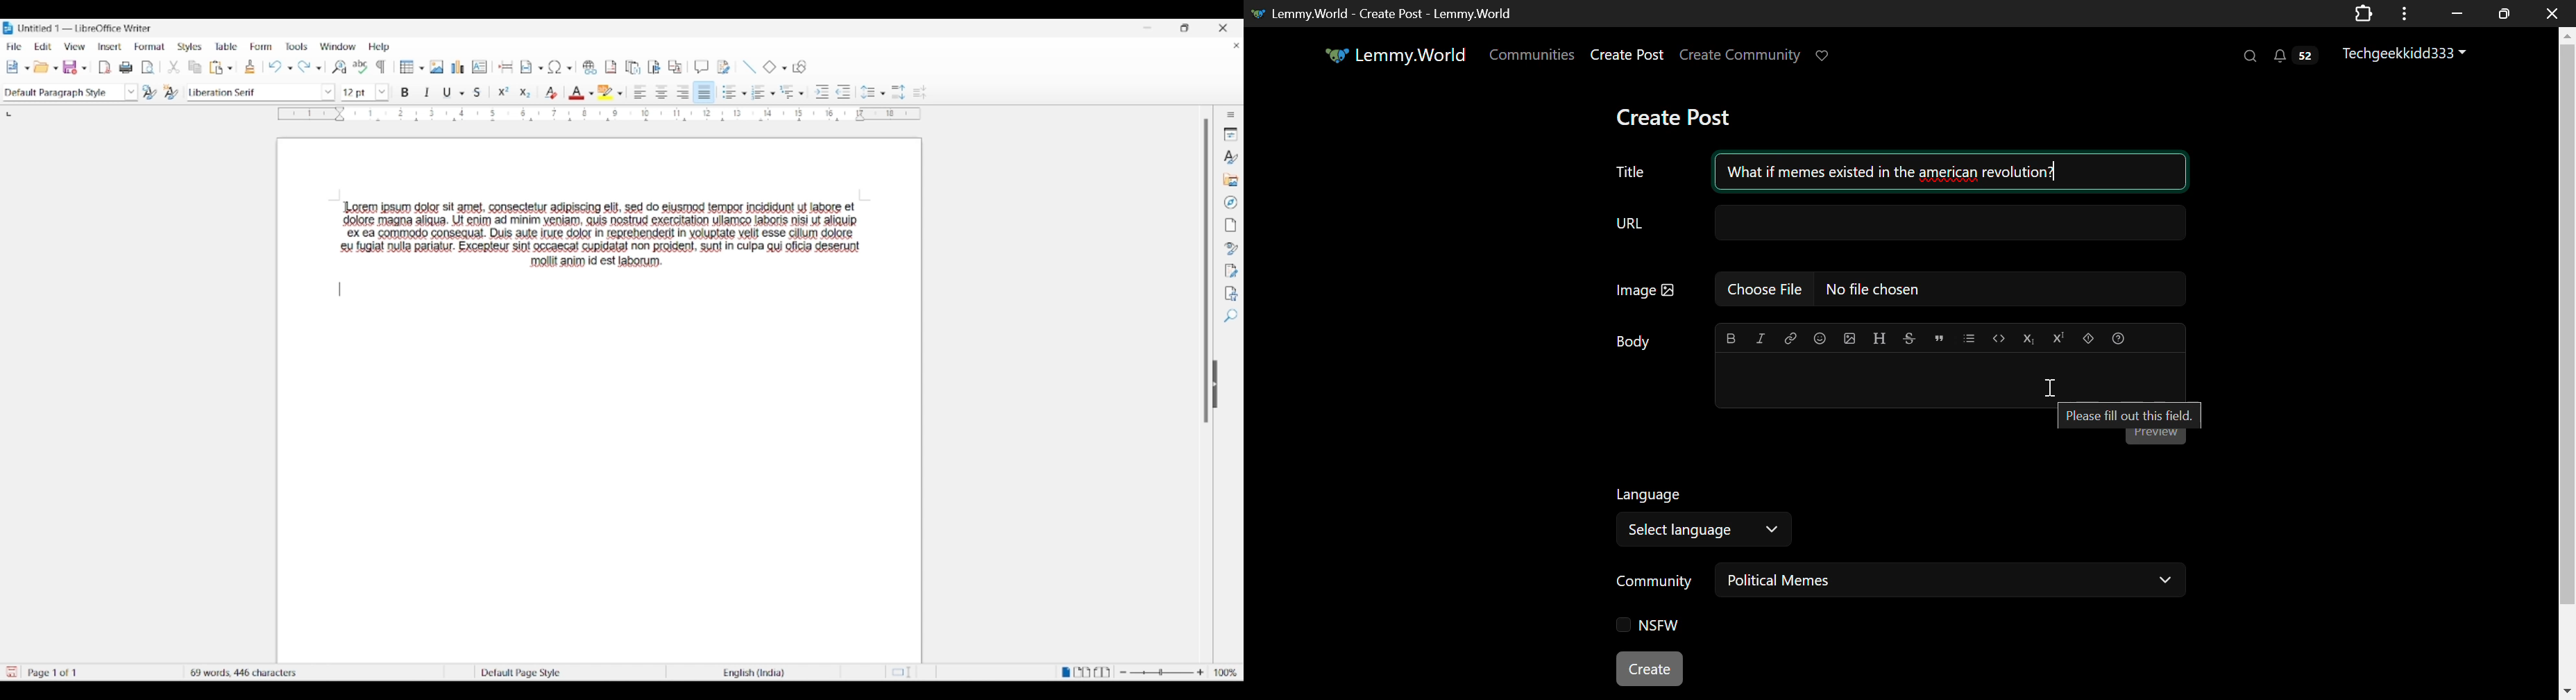 Image resolution: width=2576 pixels, height=700 pixels. I want to click on Superscript, so click(503, 92).